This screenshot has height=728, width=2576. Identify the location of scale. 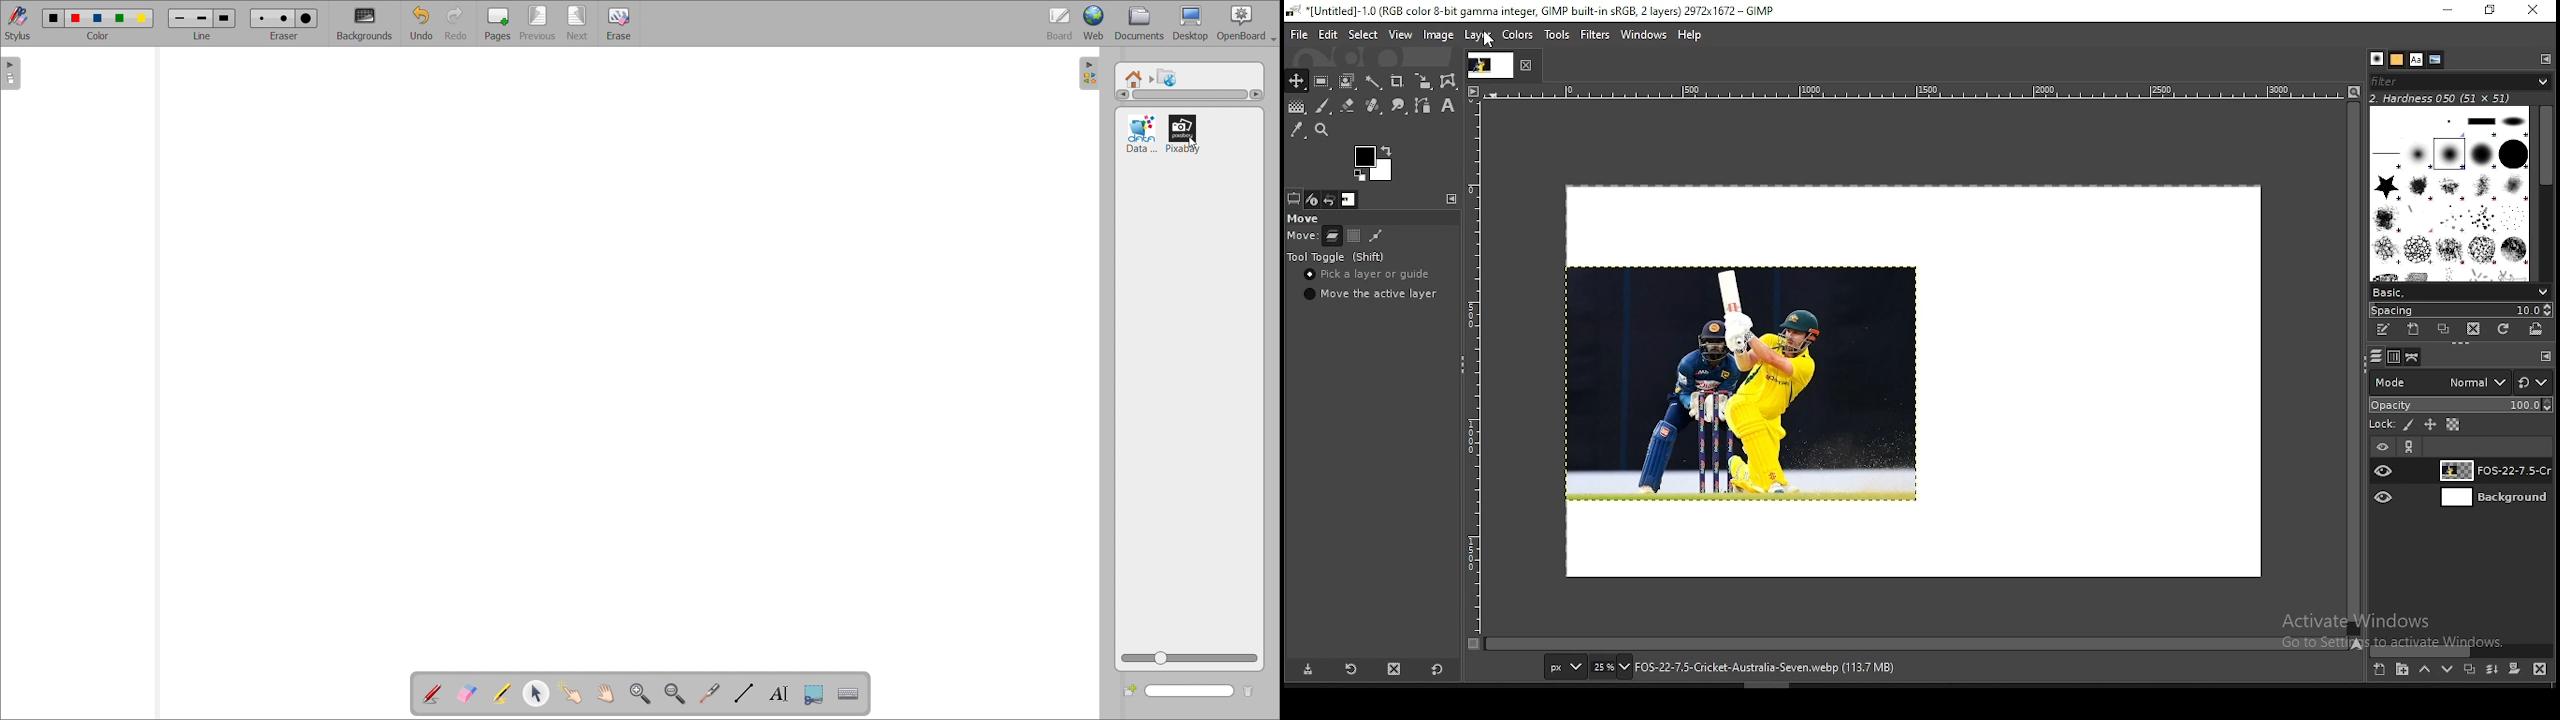
(1904, 91).